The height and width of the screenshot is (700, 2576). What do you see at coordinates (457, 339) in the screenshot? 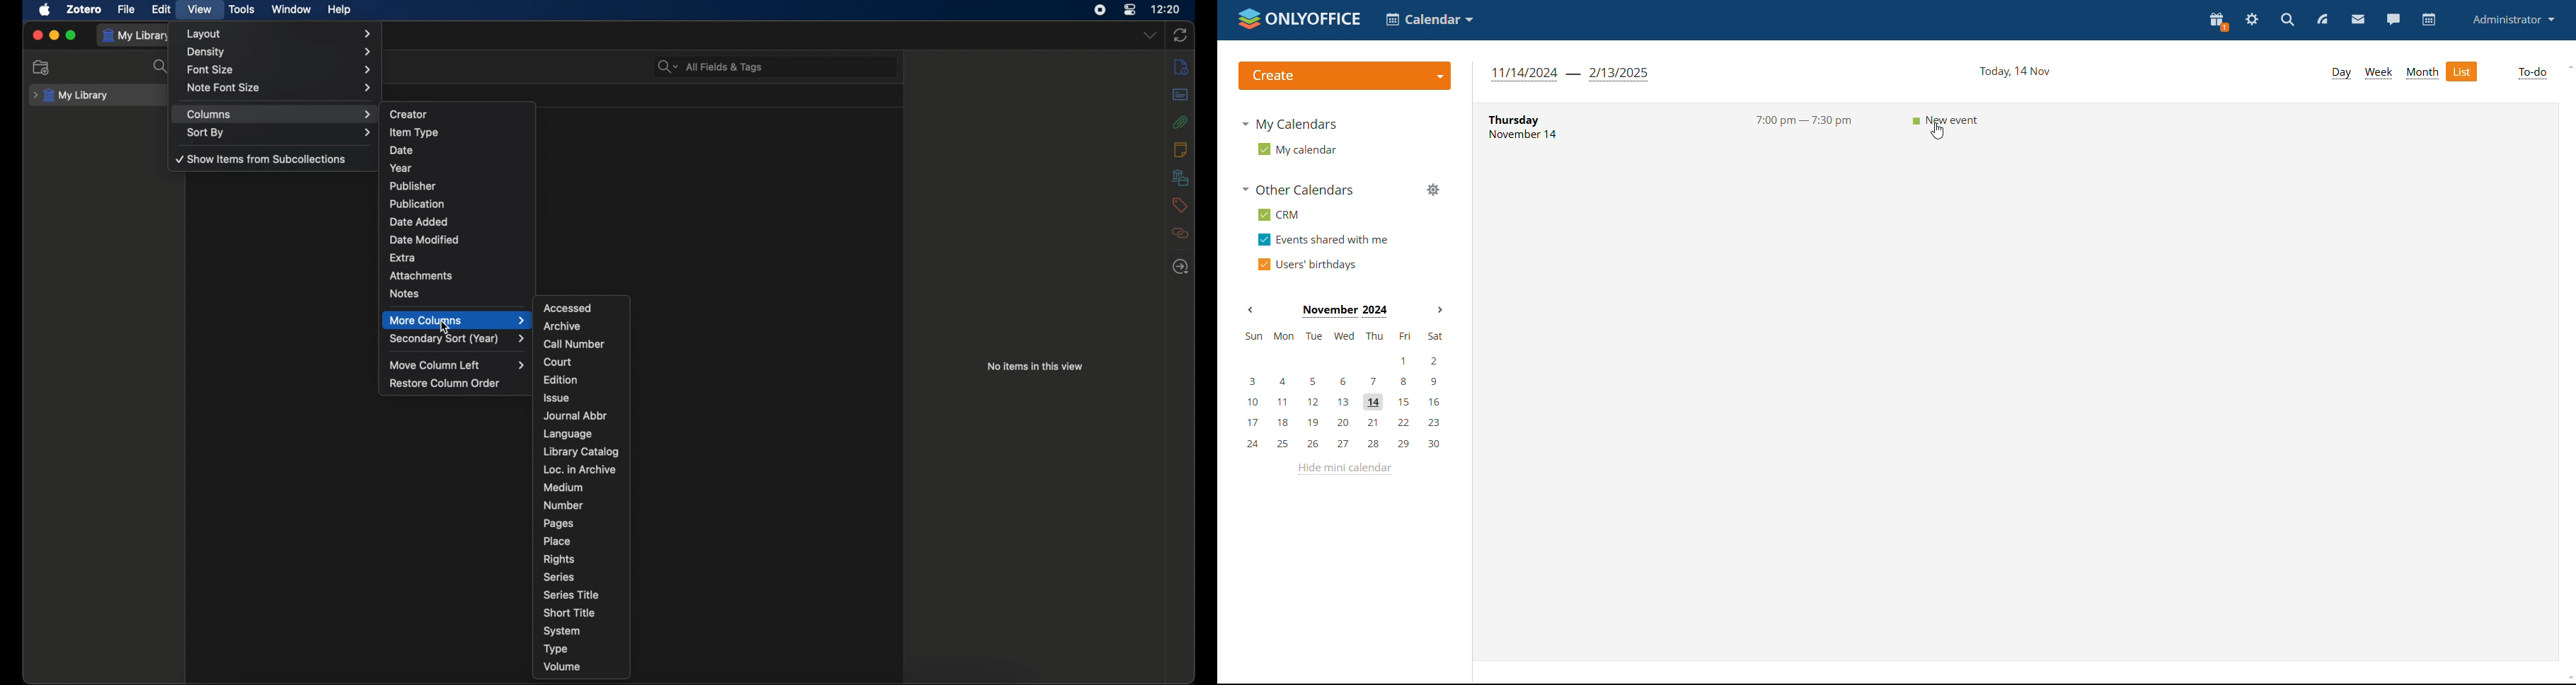
I see `secondary sort` at bounding box center [457, 339].